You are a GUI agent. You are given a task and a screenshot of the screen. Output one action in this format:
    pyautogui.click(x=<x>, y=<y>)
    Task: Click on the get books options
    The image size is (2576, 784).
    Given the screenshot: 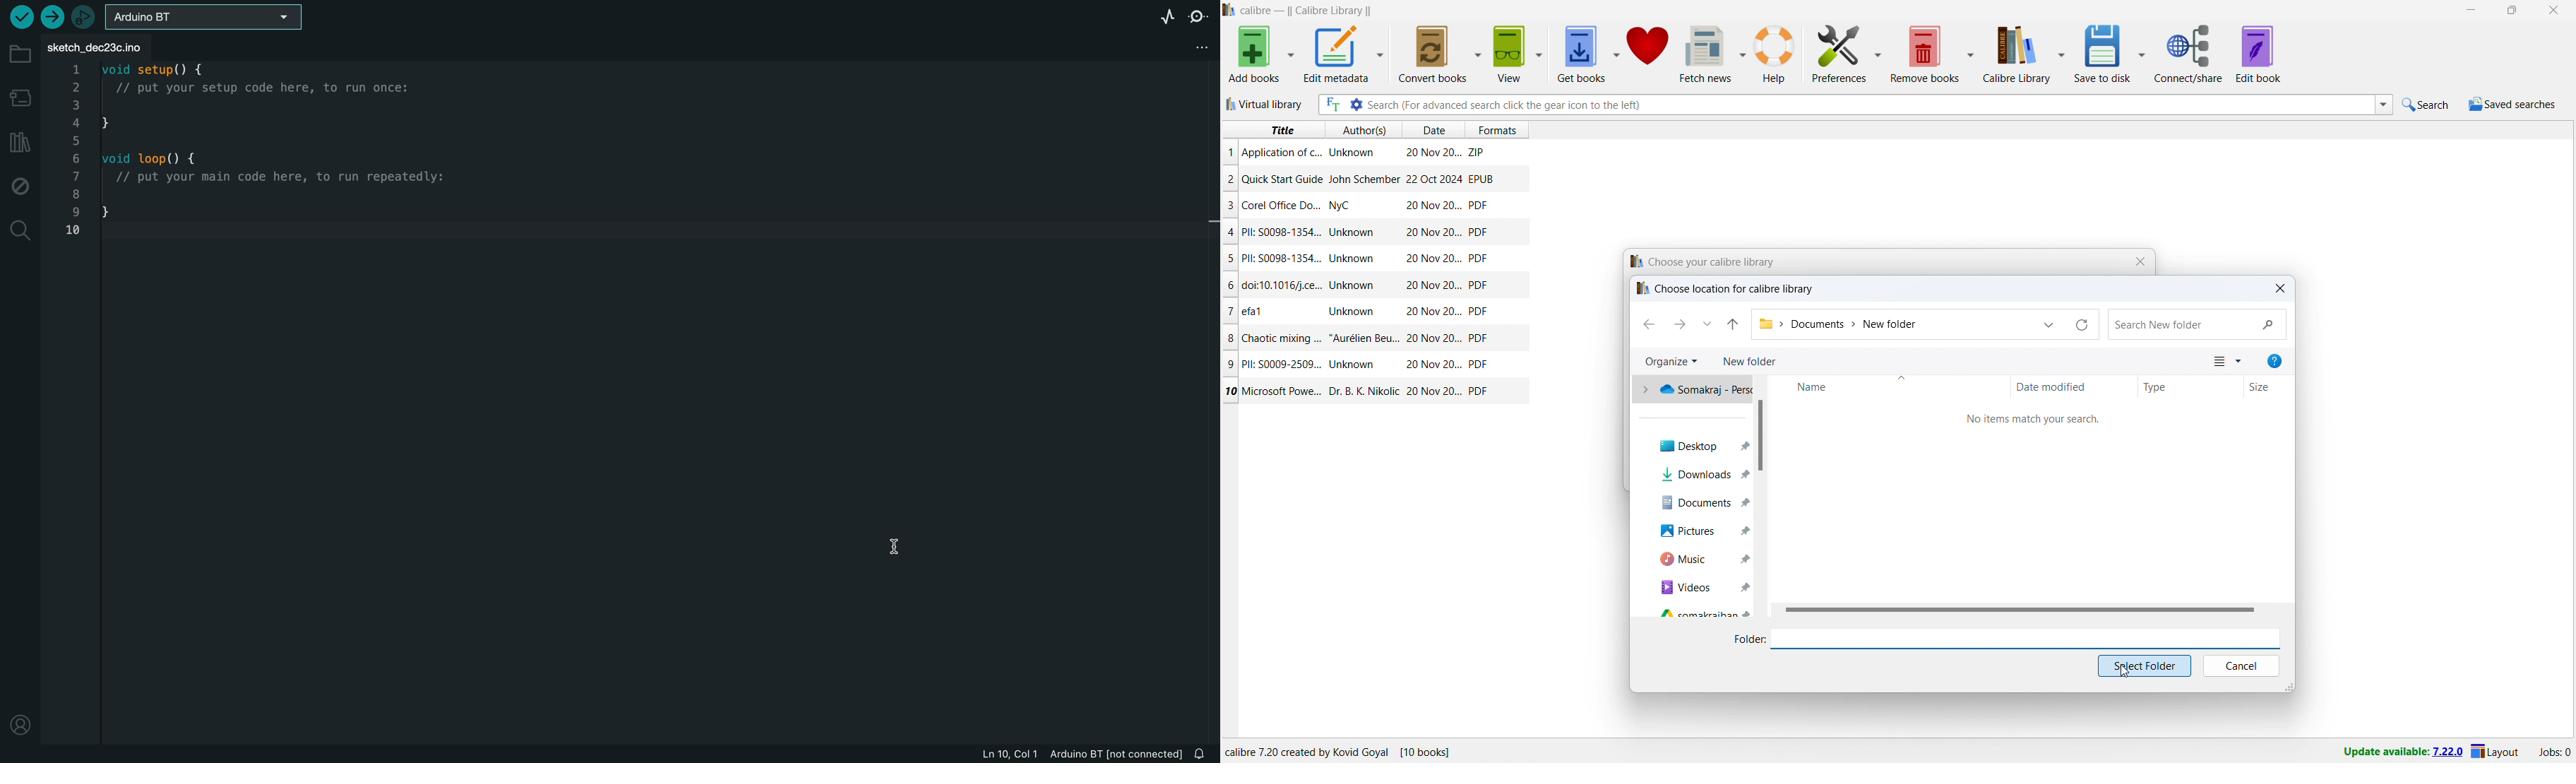 What is the action you would take?
    pyautogui.click(x=1616, y=54)
    